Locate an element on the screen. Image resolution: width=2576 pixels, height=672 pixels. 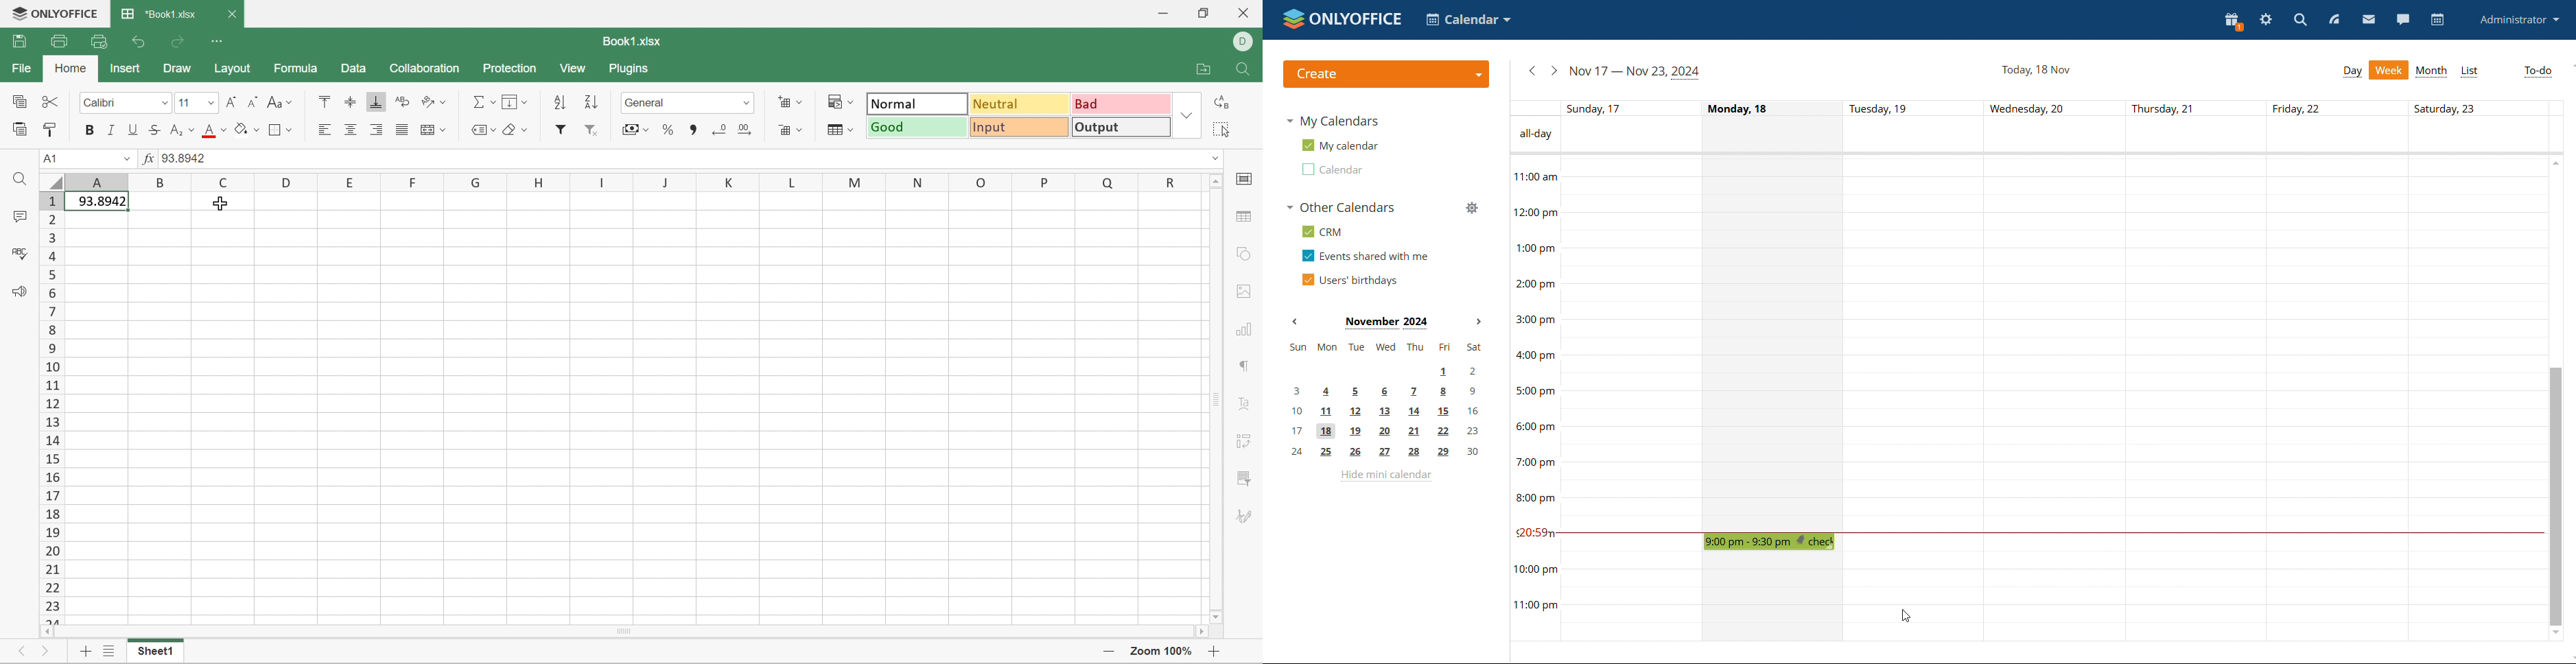
Open file location is located at coordinates (1202, 70).